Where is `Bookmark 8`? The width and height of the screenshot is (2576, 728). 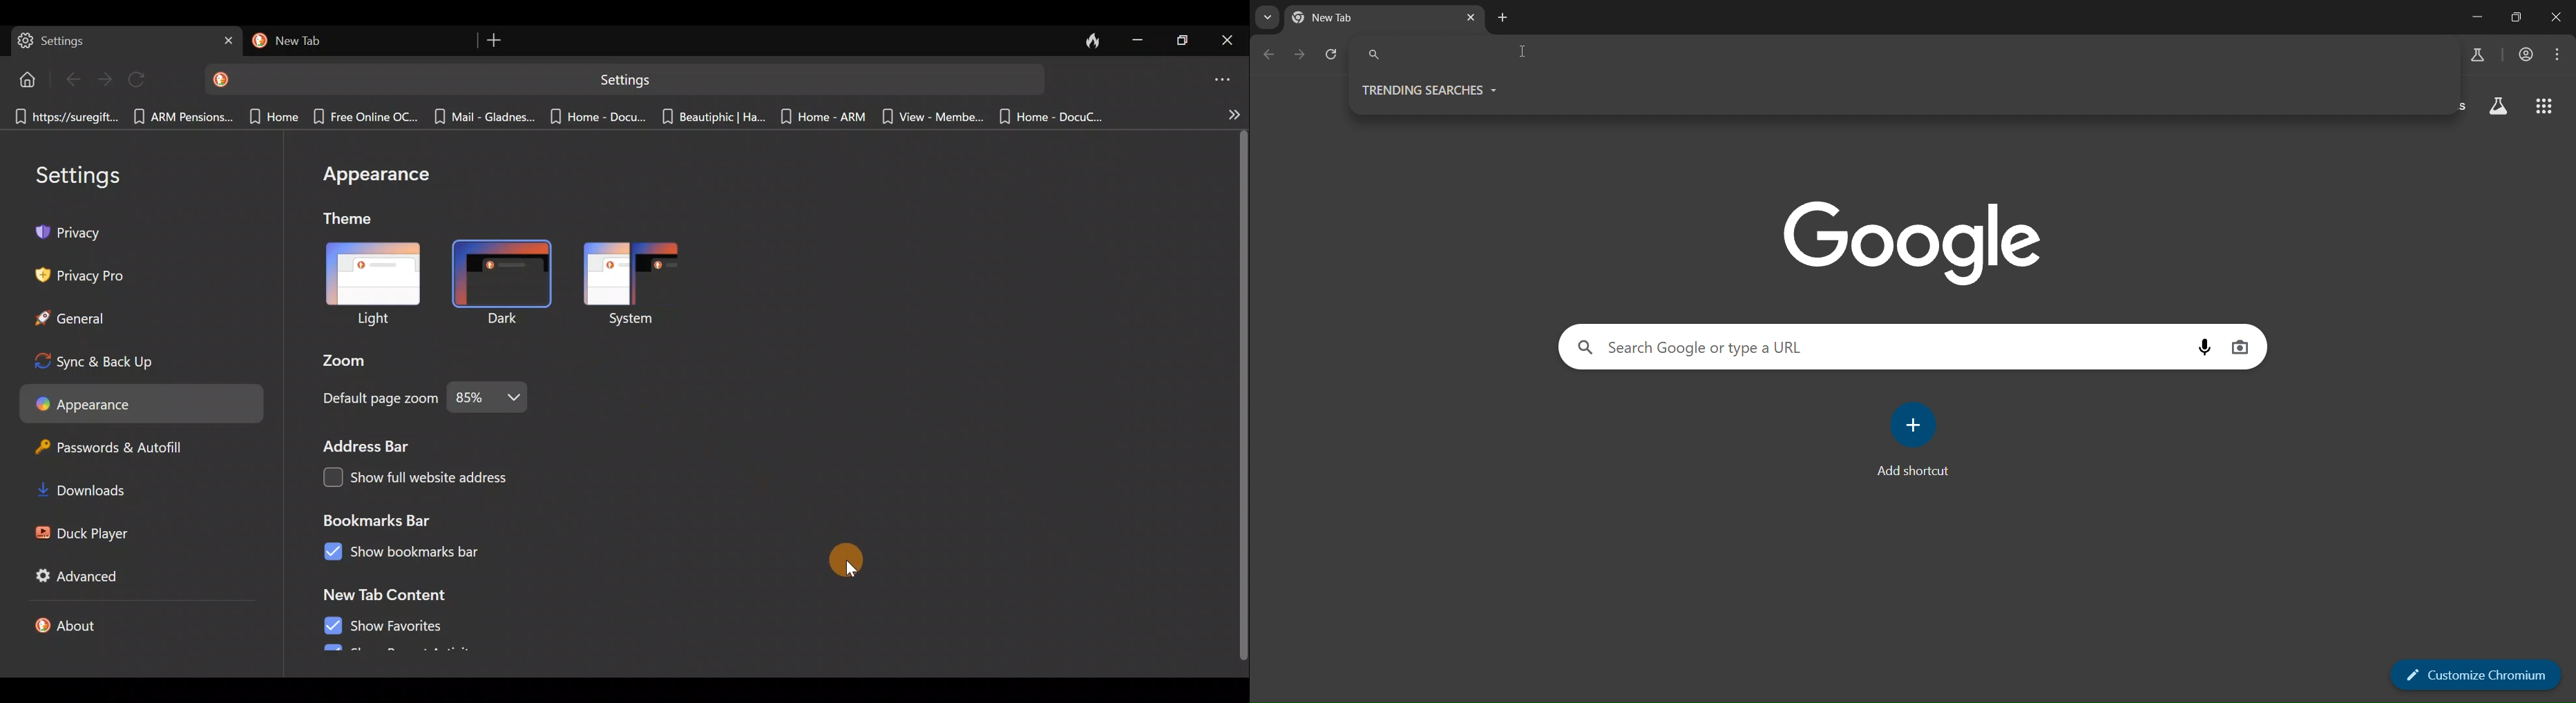
Bookmark 8 is located at coordinates (826, 119).